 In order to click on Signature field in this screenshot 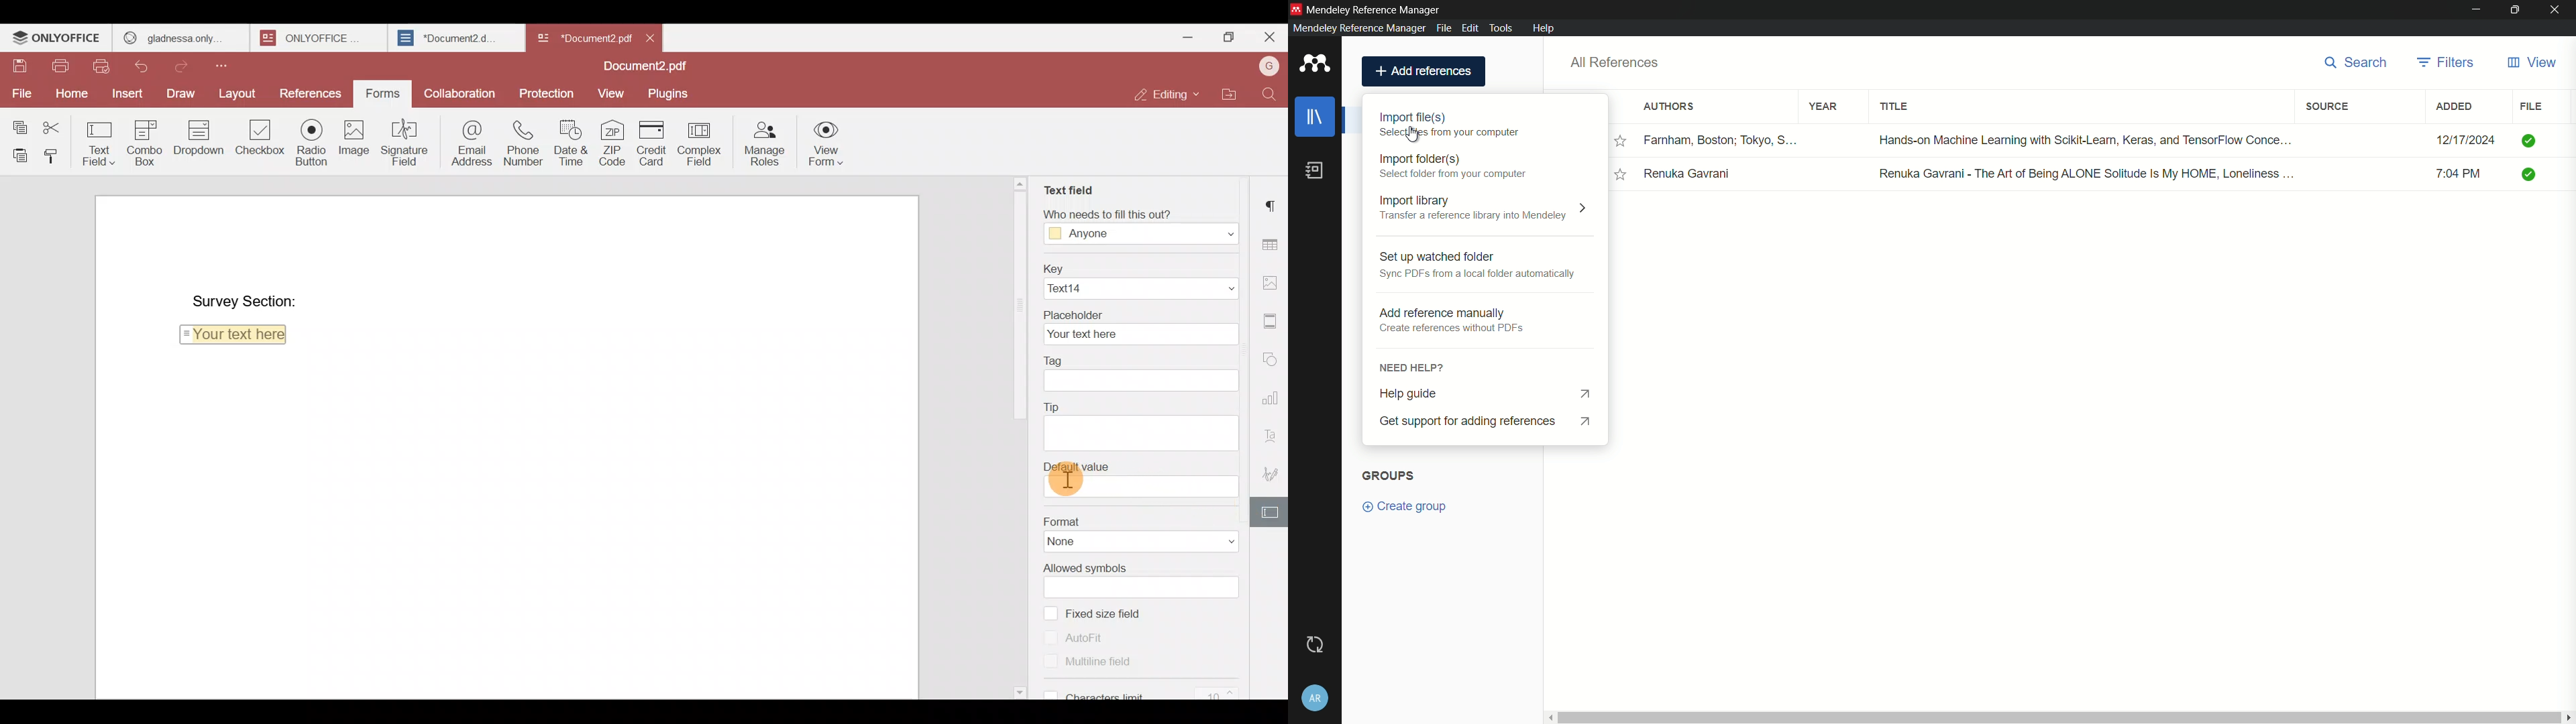, I will do `click(408, 141)`.